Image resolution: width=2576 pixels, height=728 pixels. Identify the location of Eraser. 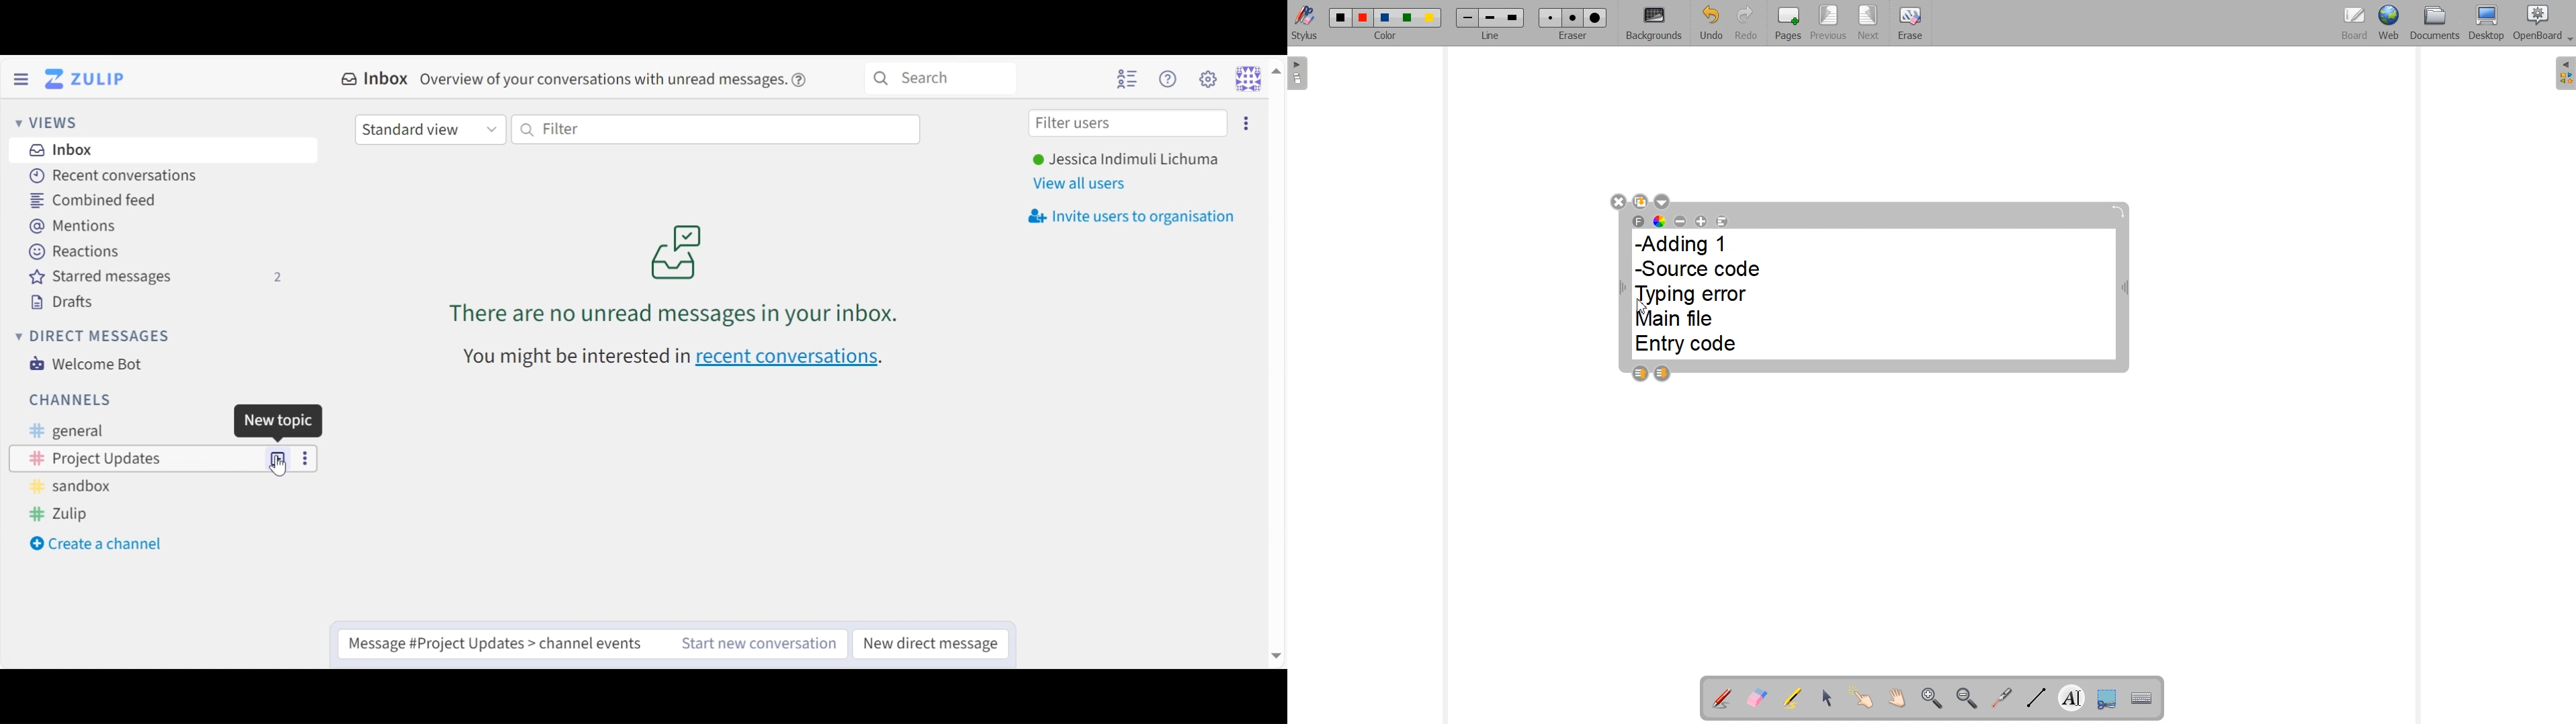
(1572, 36).